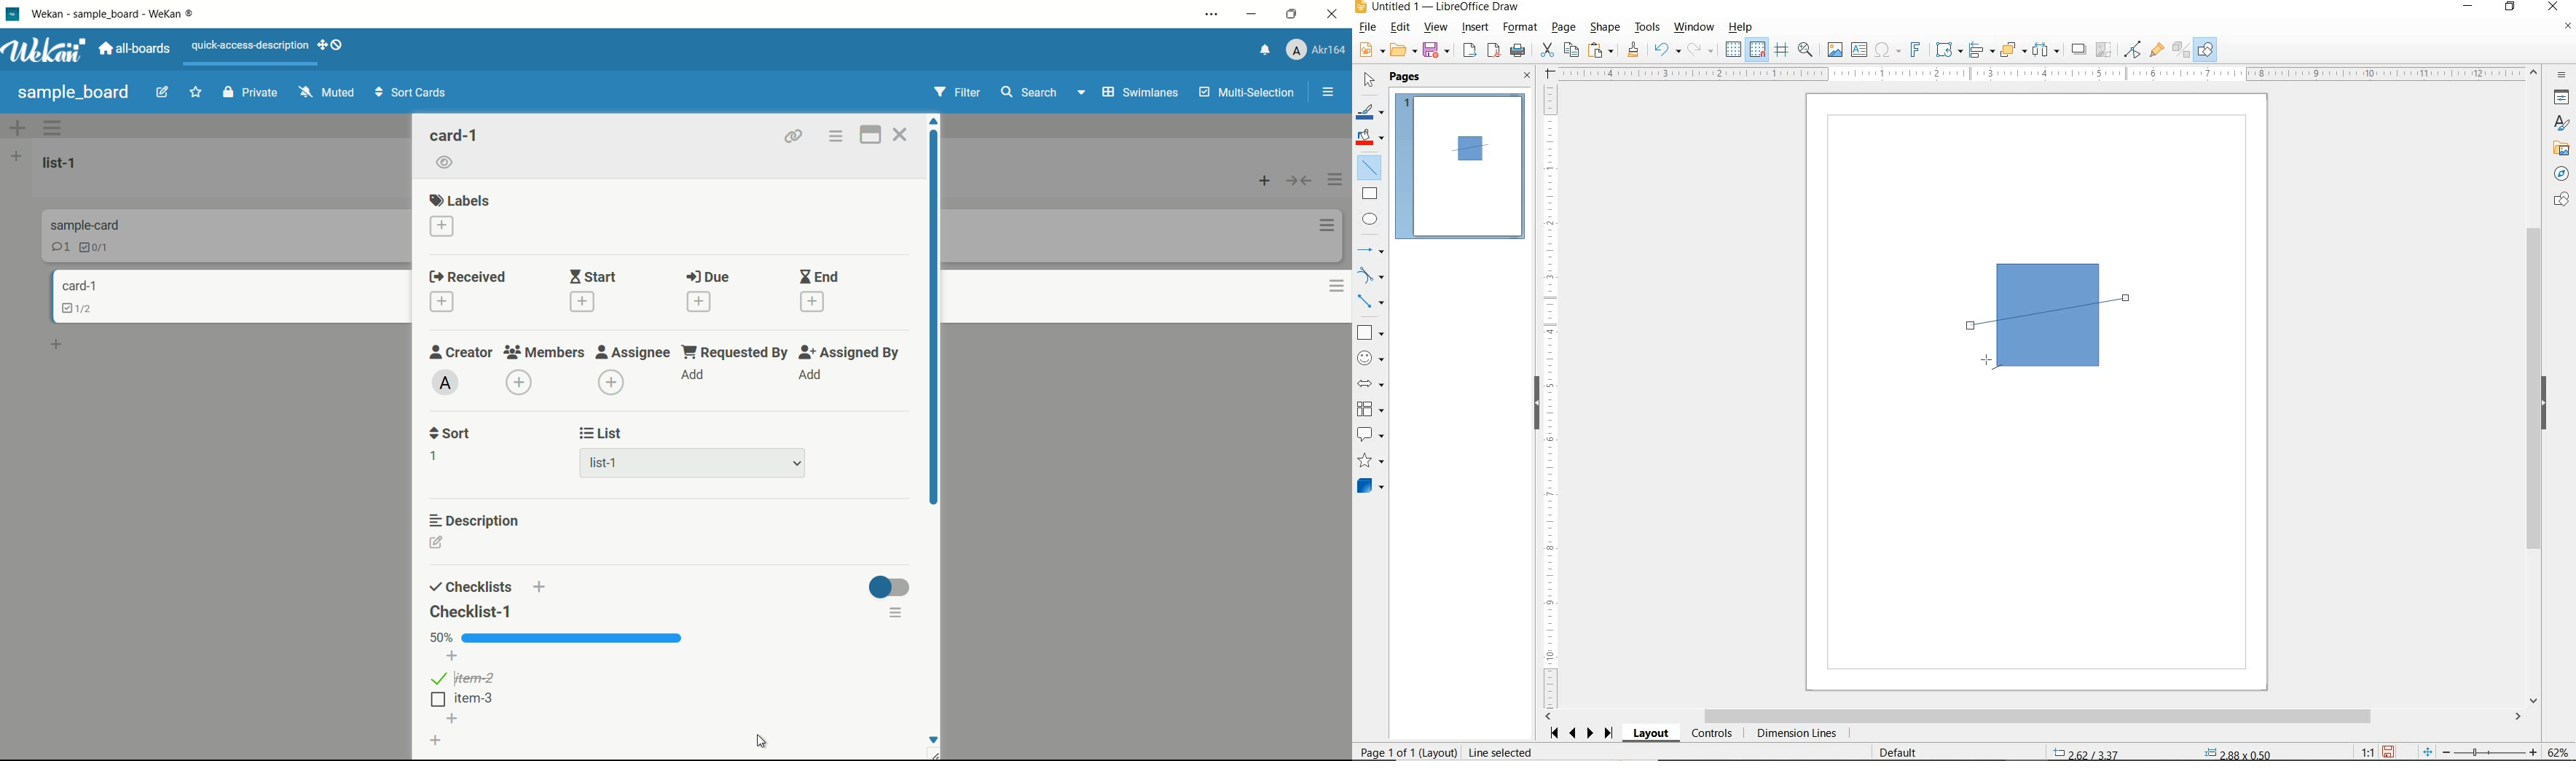 The image size is (2576, 784). Describe the element at coordinates (1371, 275) in the screenshot. I see `CURVES AND POLYGONS` at that location.